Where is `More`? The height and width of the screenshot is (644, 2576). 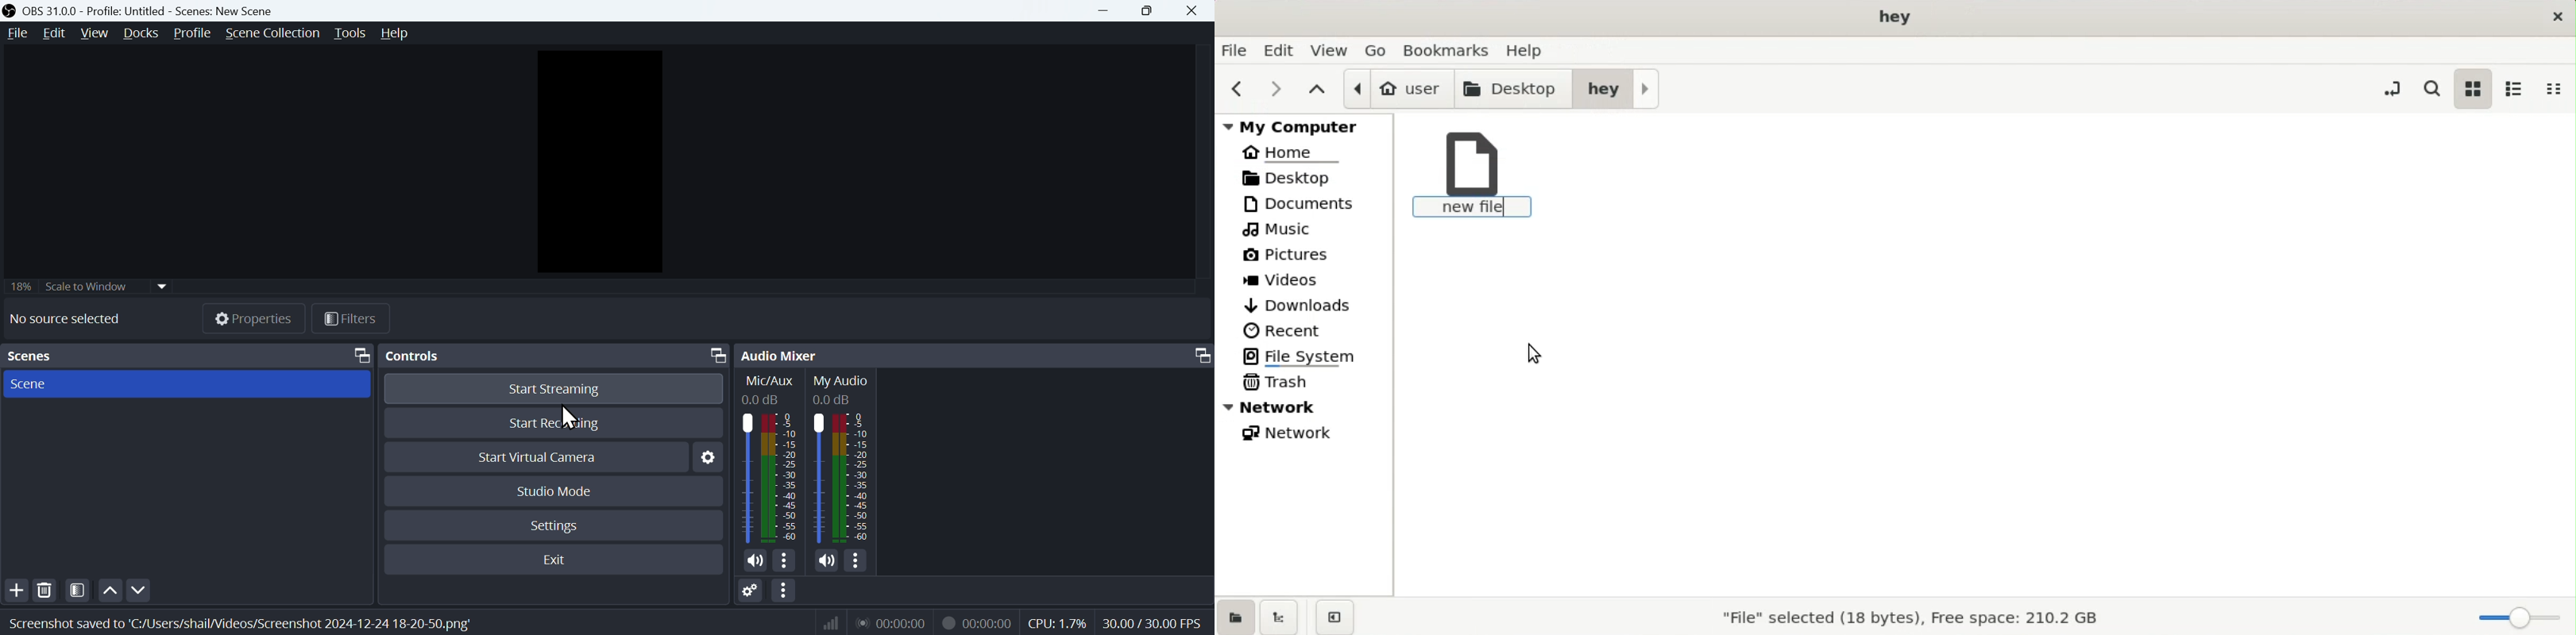
More is located at coordinates (858, 564).